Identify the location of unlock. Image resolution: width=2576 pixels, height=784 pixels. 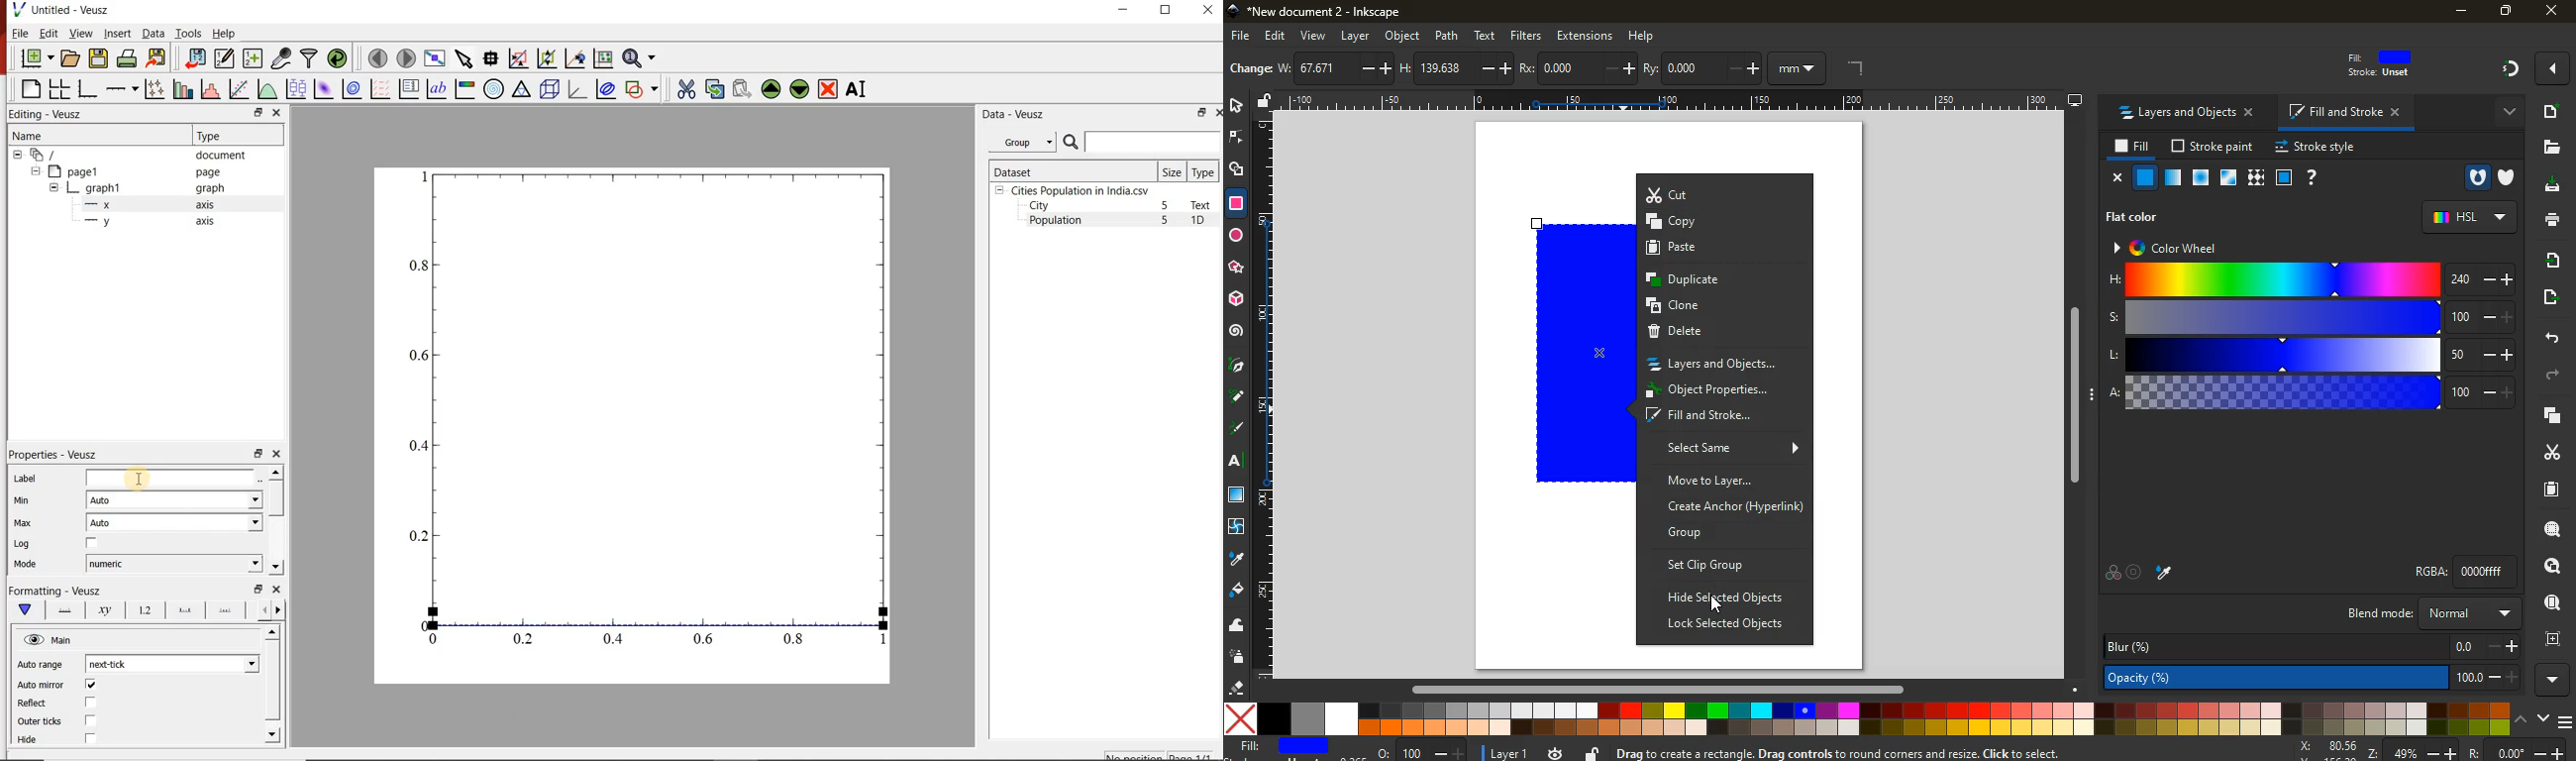
(1267, 103).